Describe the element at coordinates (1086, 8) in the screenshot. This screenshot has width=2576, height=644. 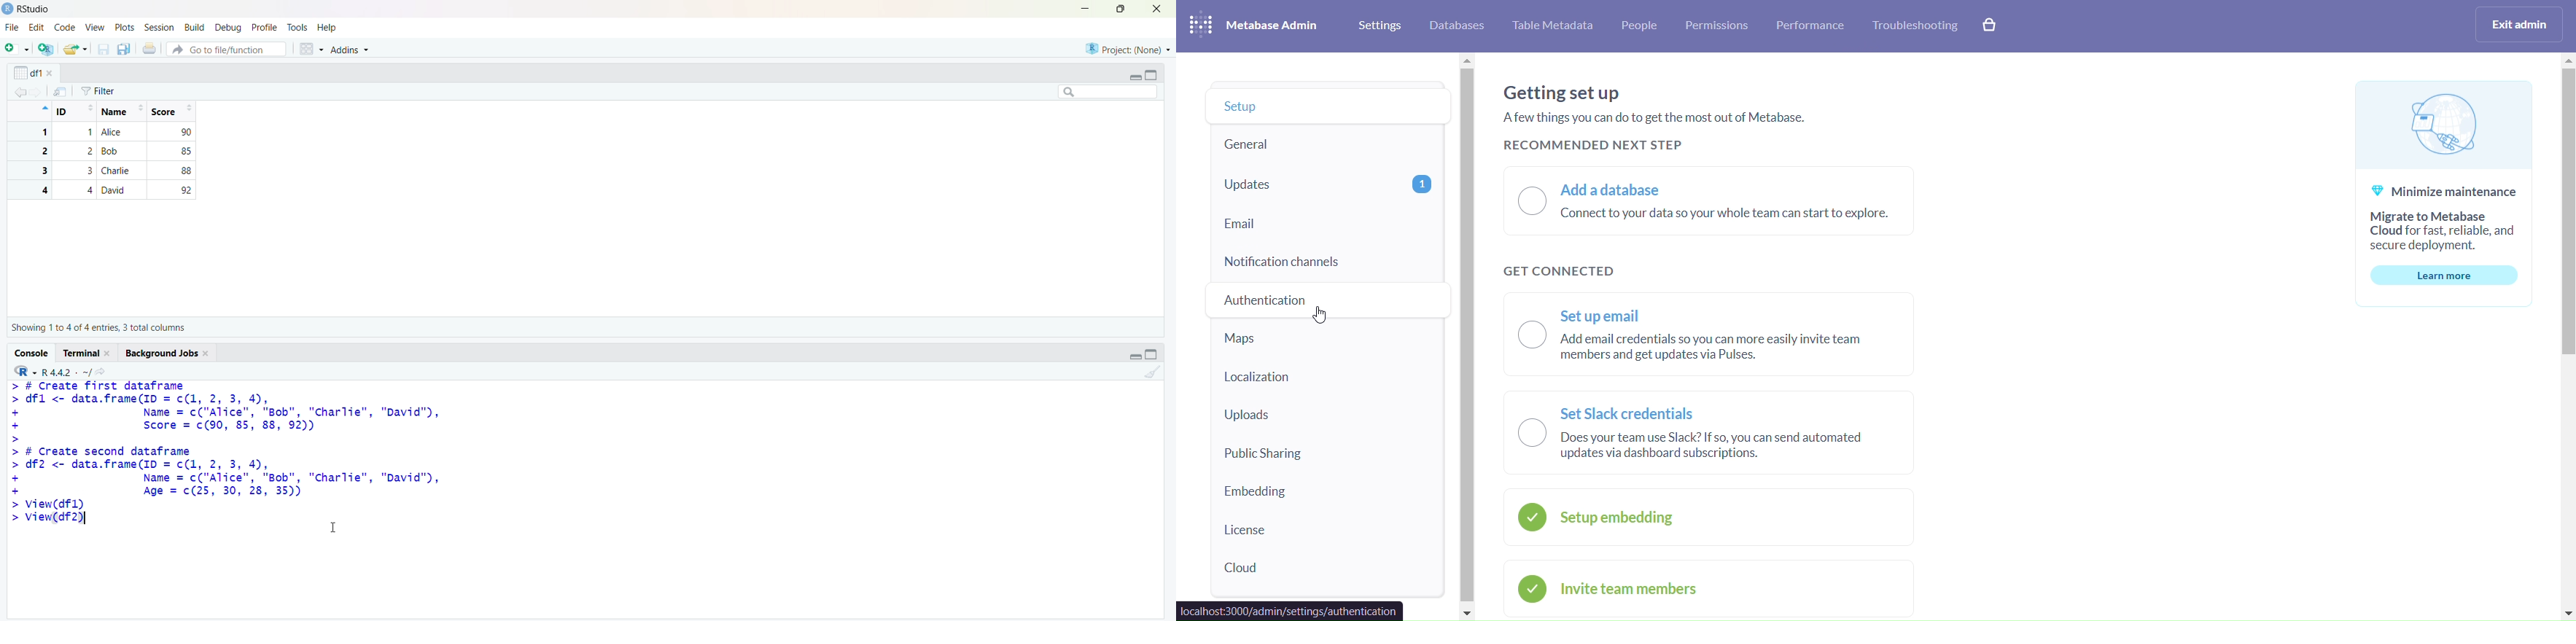
I see `minimise` at that location.